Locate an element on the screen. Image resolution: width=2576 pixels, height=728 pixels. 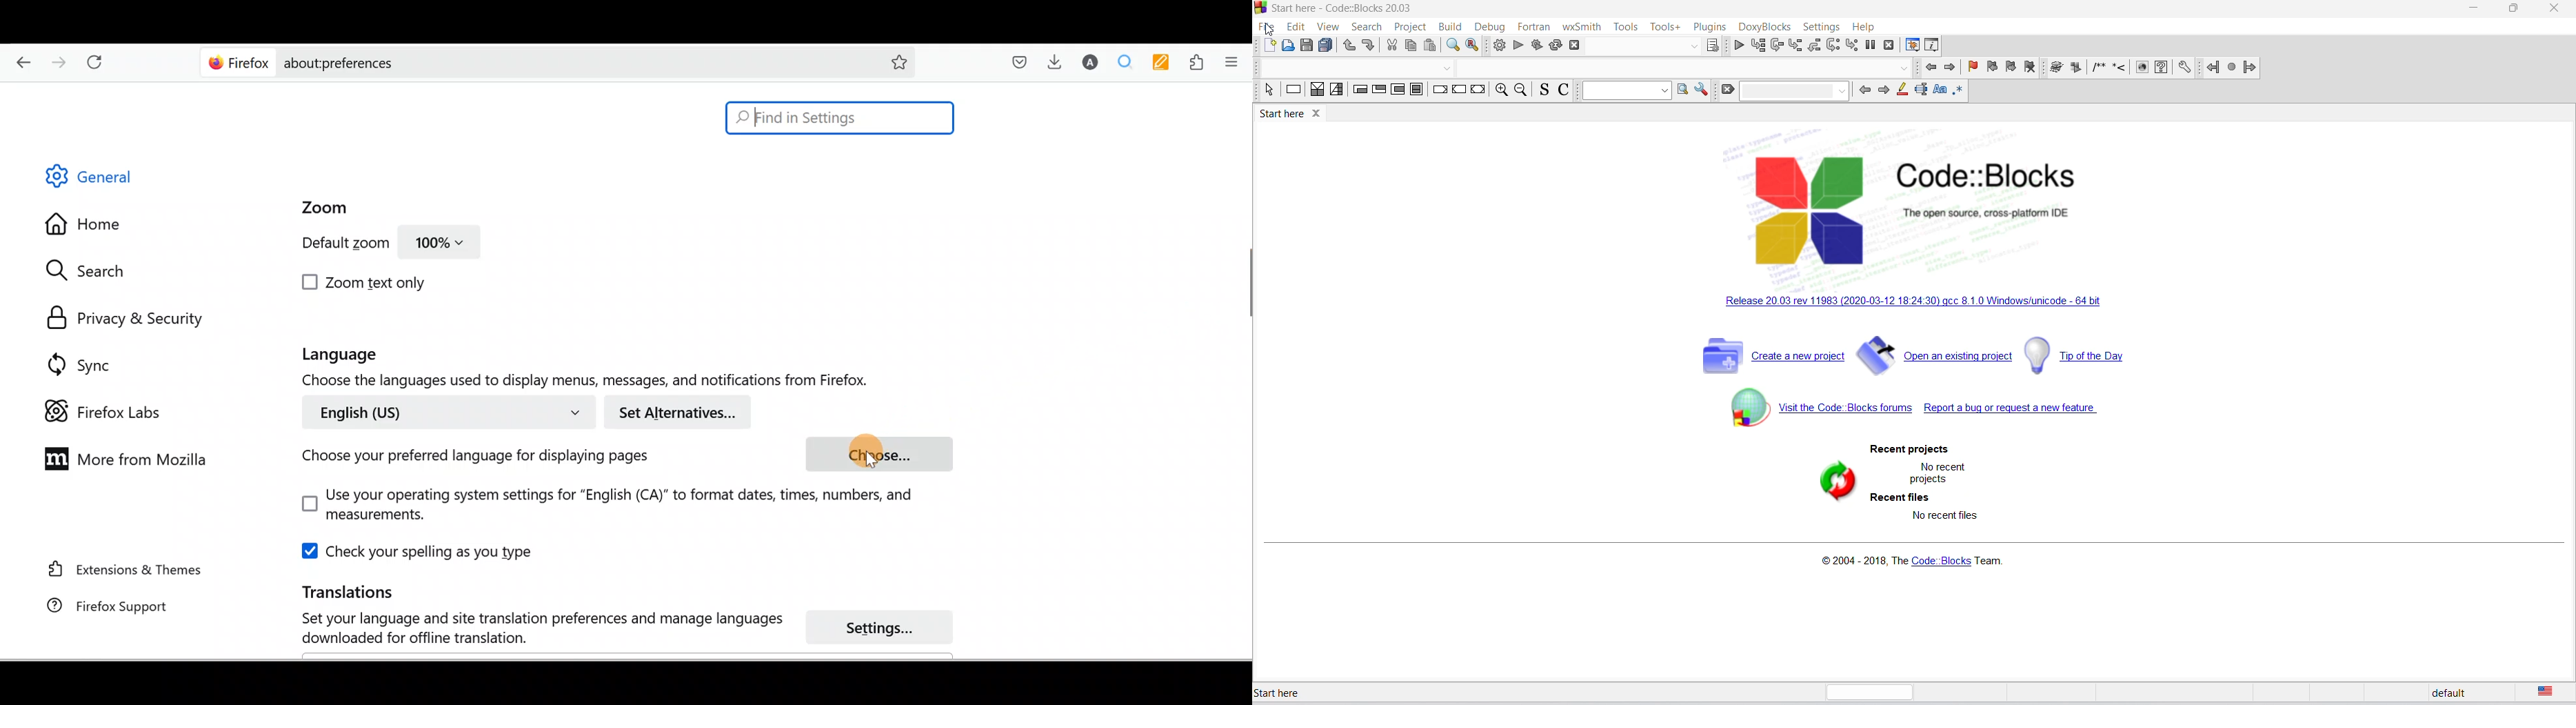
debug is located at coordinates (1491, 27).